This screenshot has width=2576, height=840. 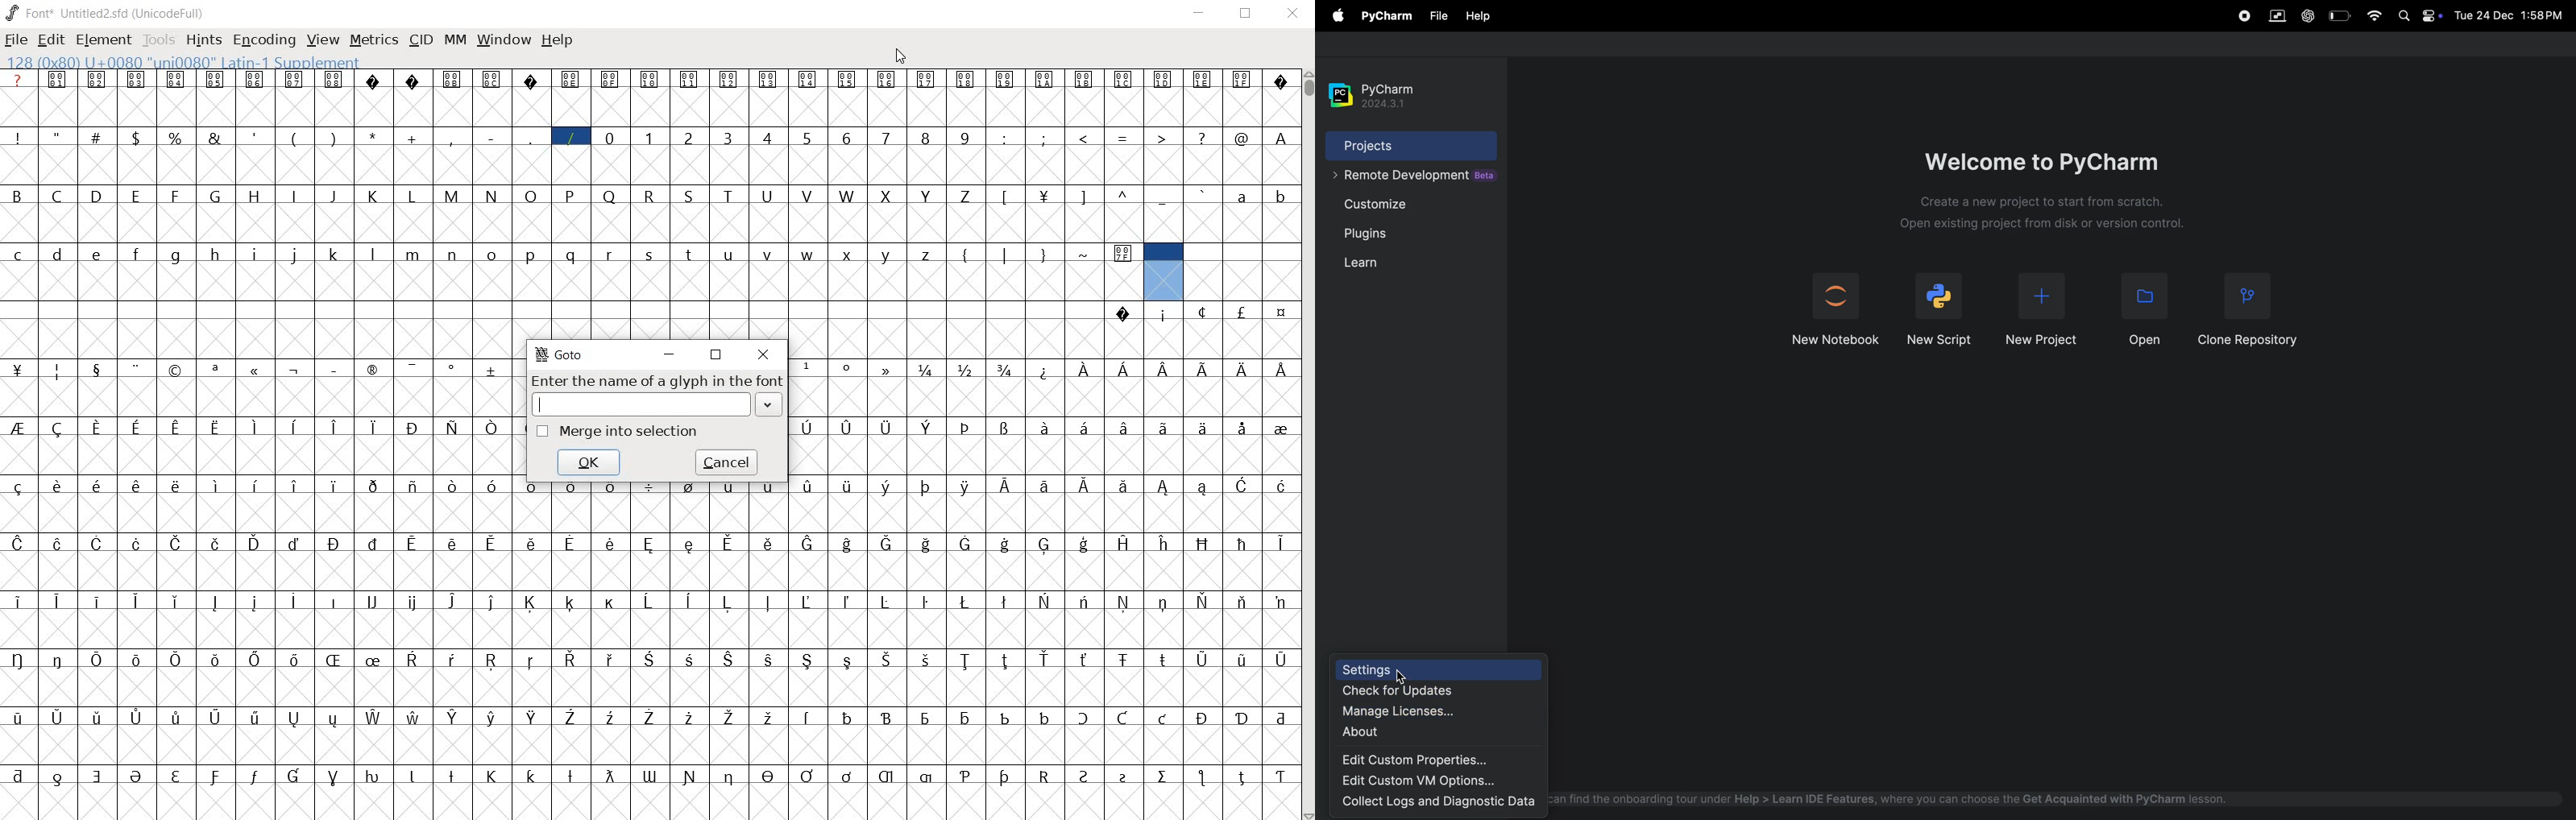 What do you see at coordinates (139, 543) in the screenshot?
I see `Symbol` at bounding box center [139, 543].